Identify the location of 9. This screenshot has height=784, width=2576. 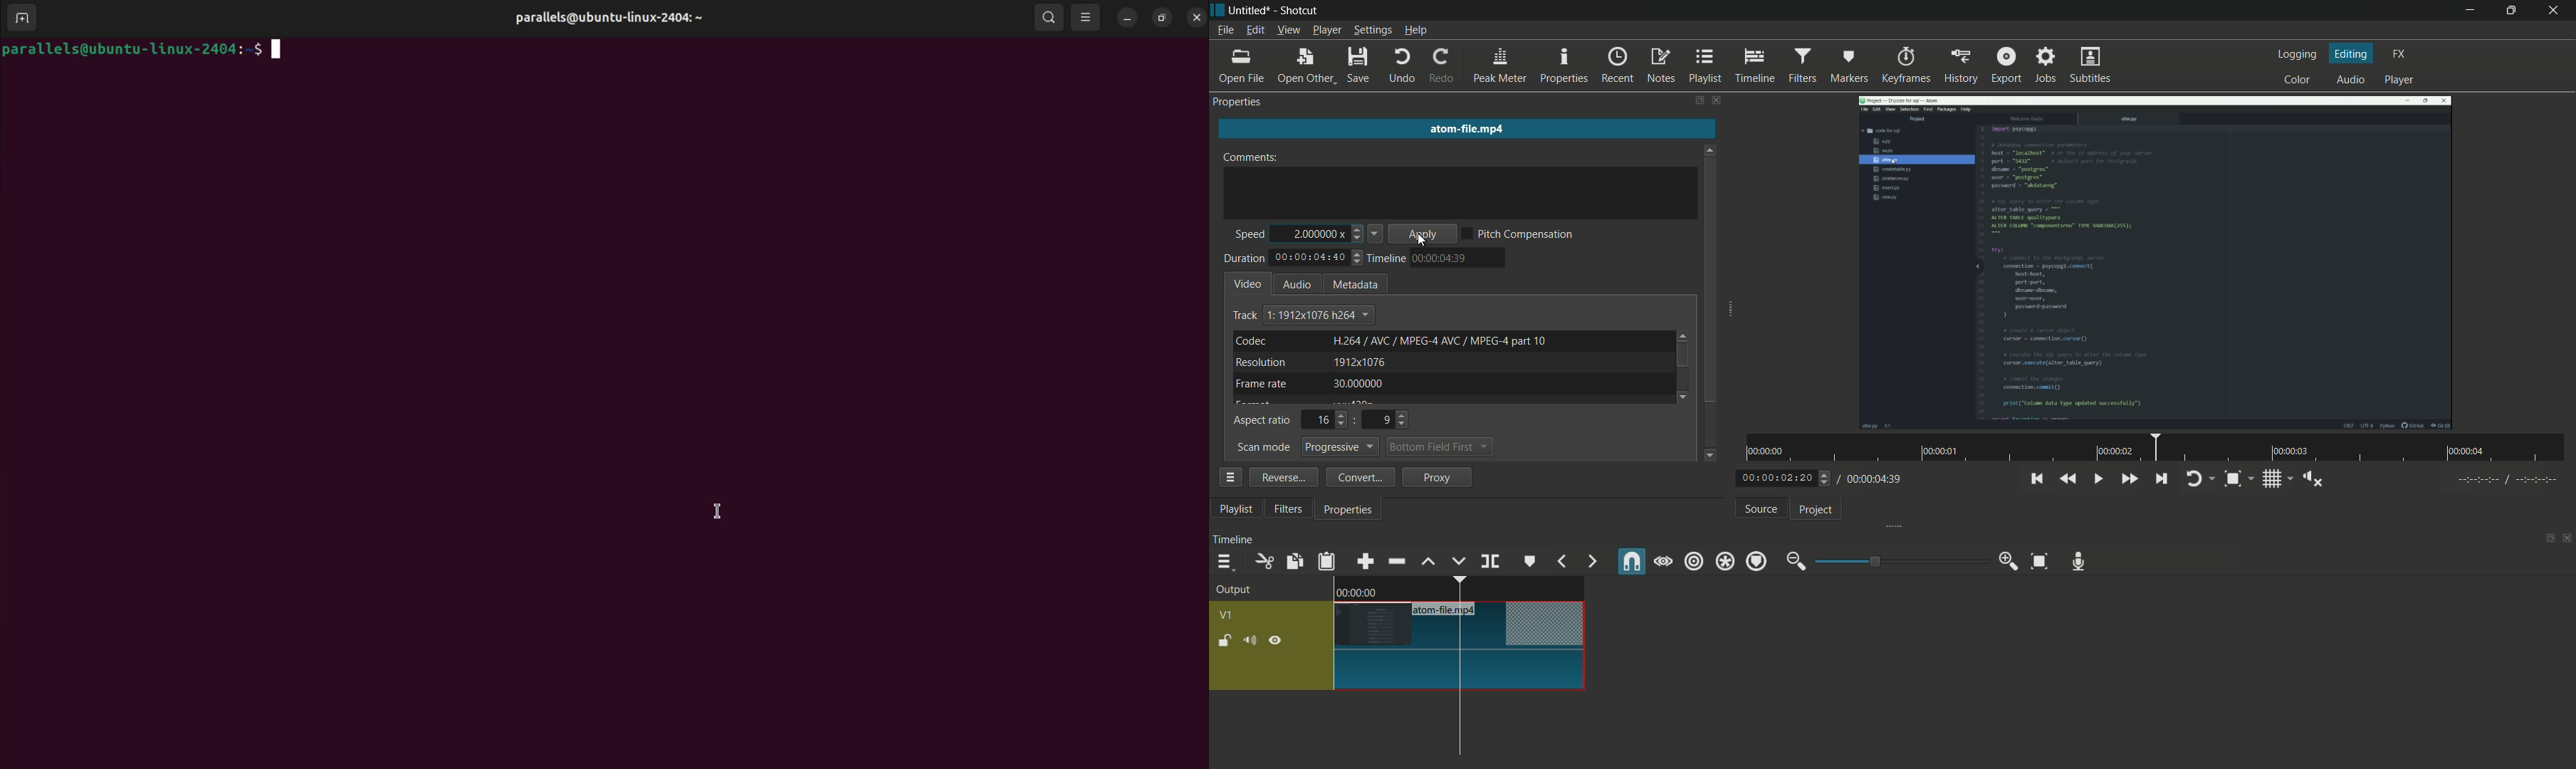
(1384, 420).